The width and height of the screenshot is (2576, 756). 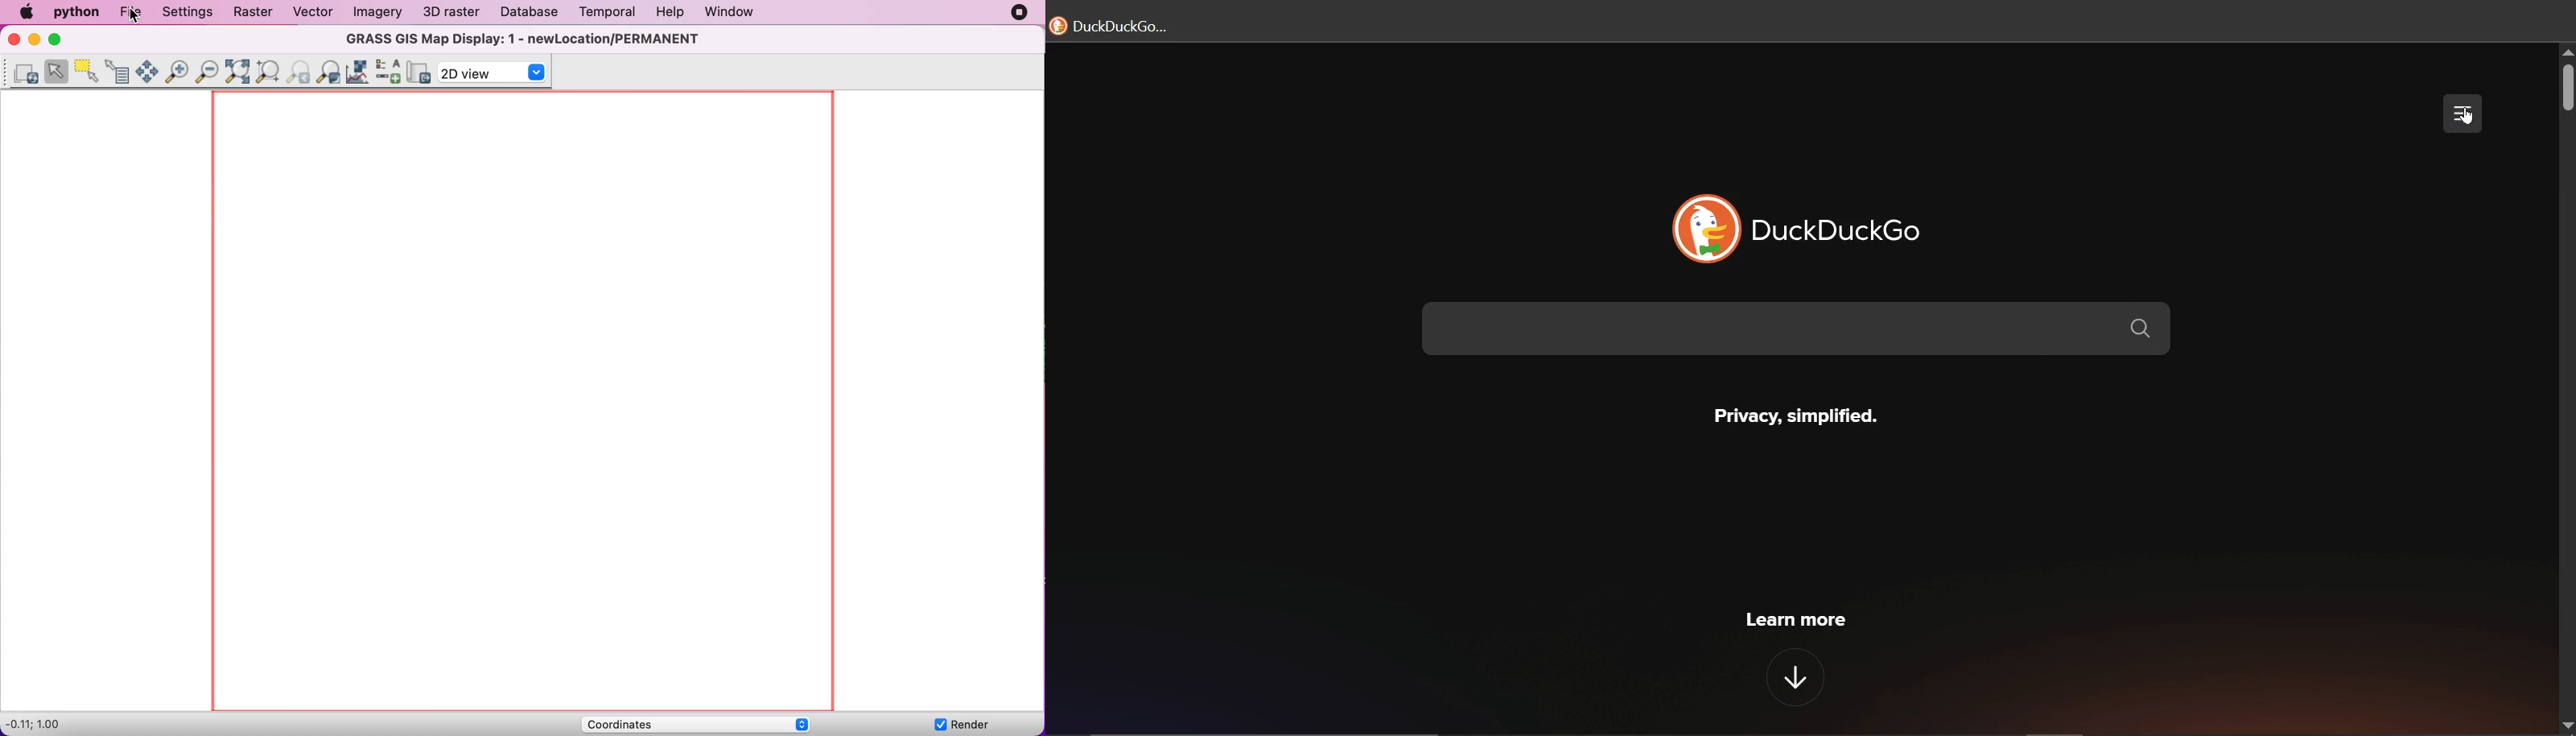 What do you see at coordinates (1804, 331) in the screenshot?
I see `search` at bounding box center [1804, 331].